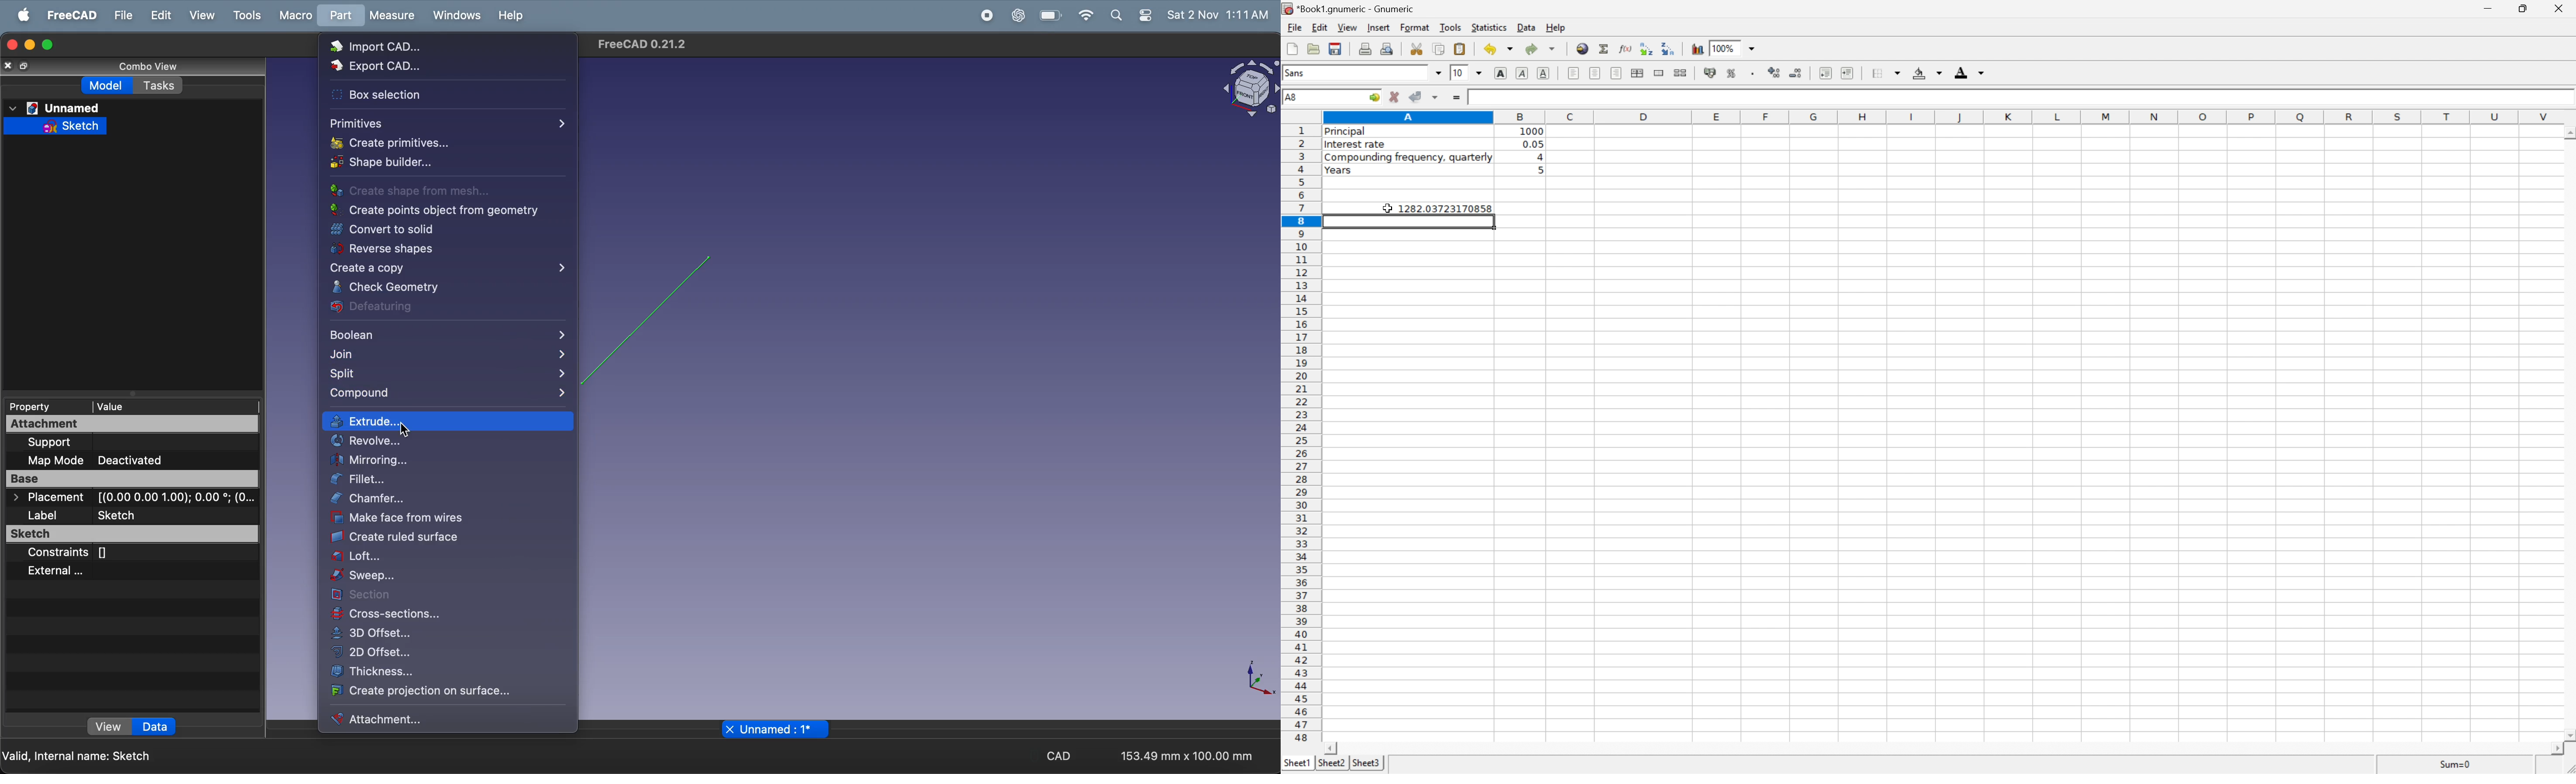  What do you see at coordinates (443, 653) in the screenshot?
I see `2D offset...` at bounding box center [443, 653].